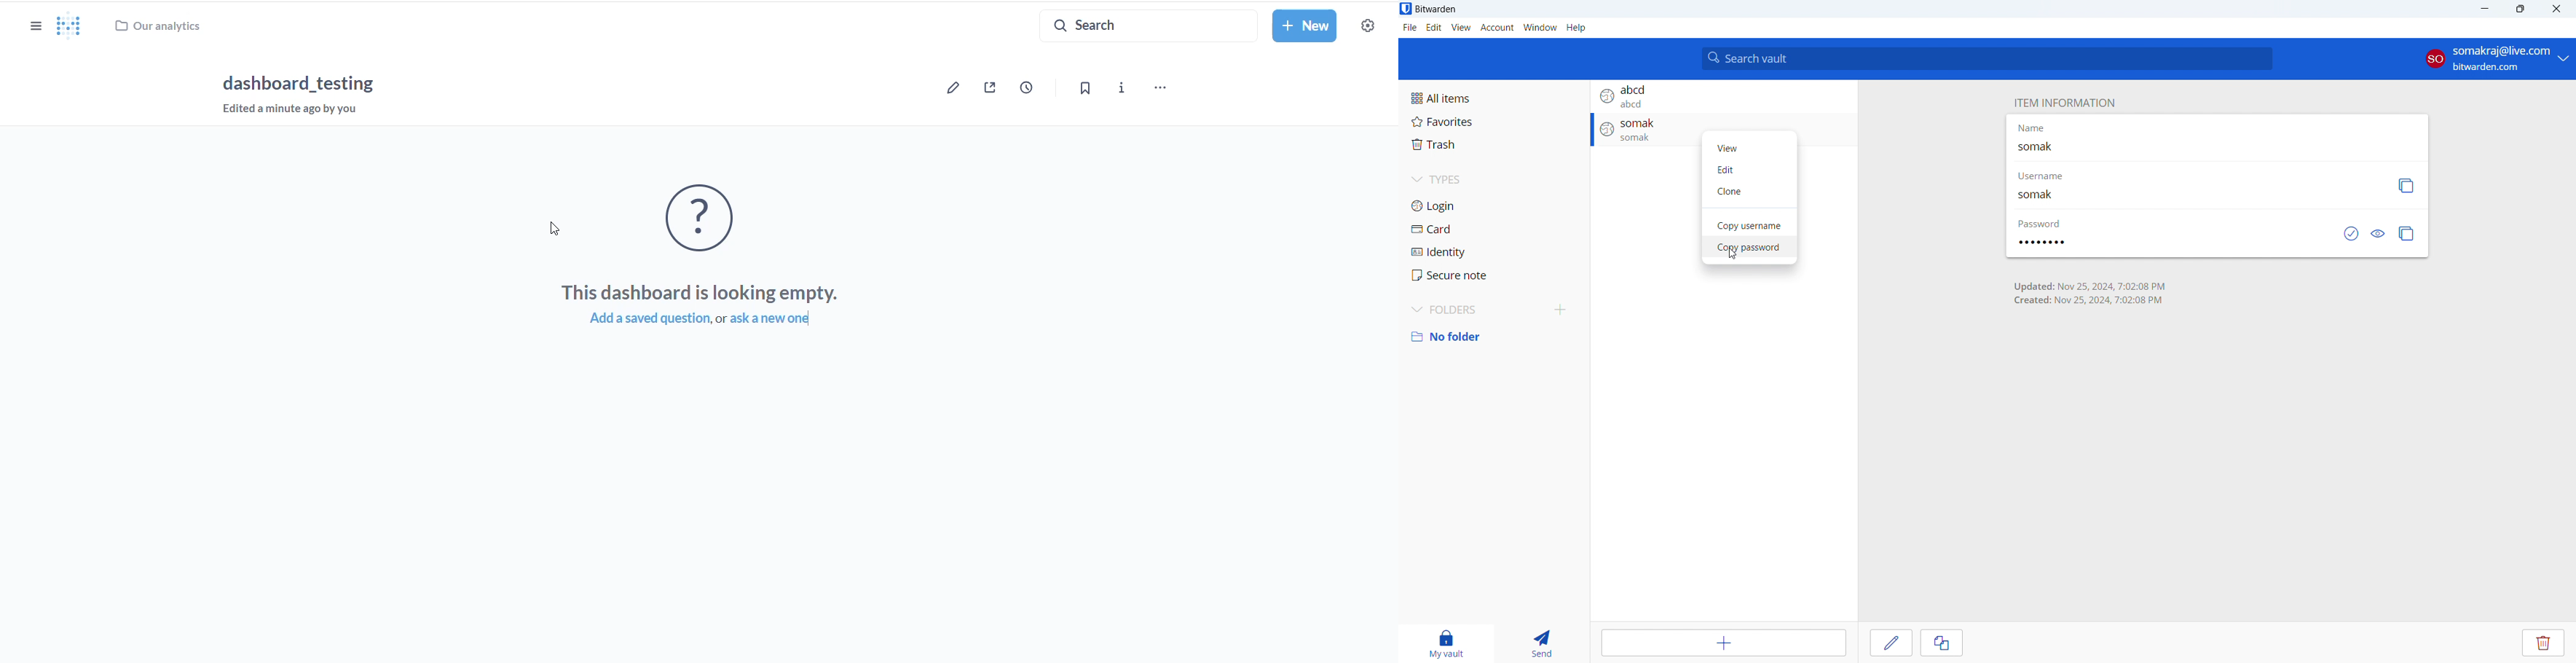 The image size is (2576, 672). What do you see at coordinates (1986, 58) in the screenshot?
I see `search vault` at bounding box center [1986, 58].